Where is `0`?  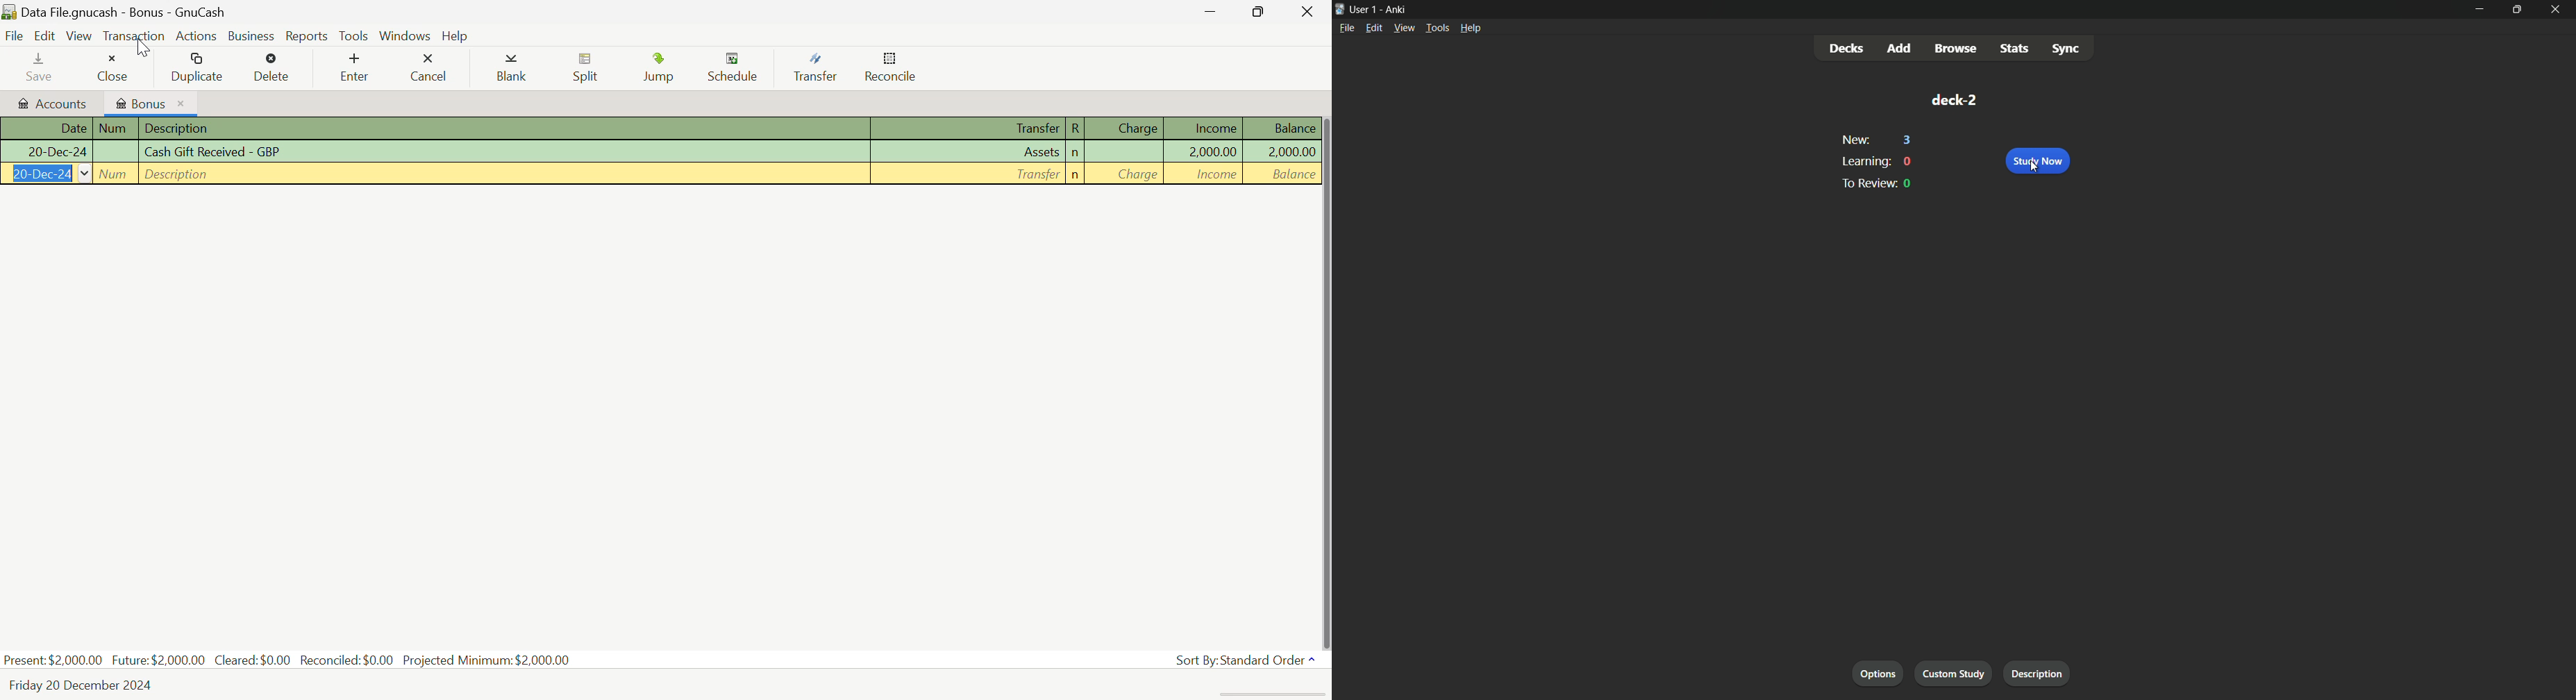
0 is located at coordinates (1907, 185).